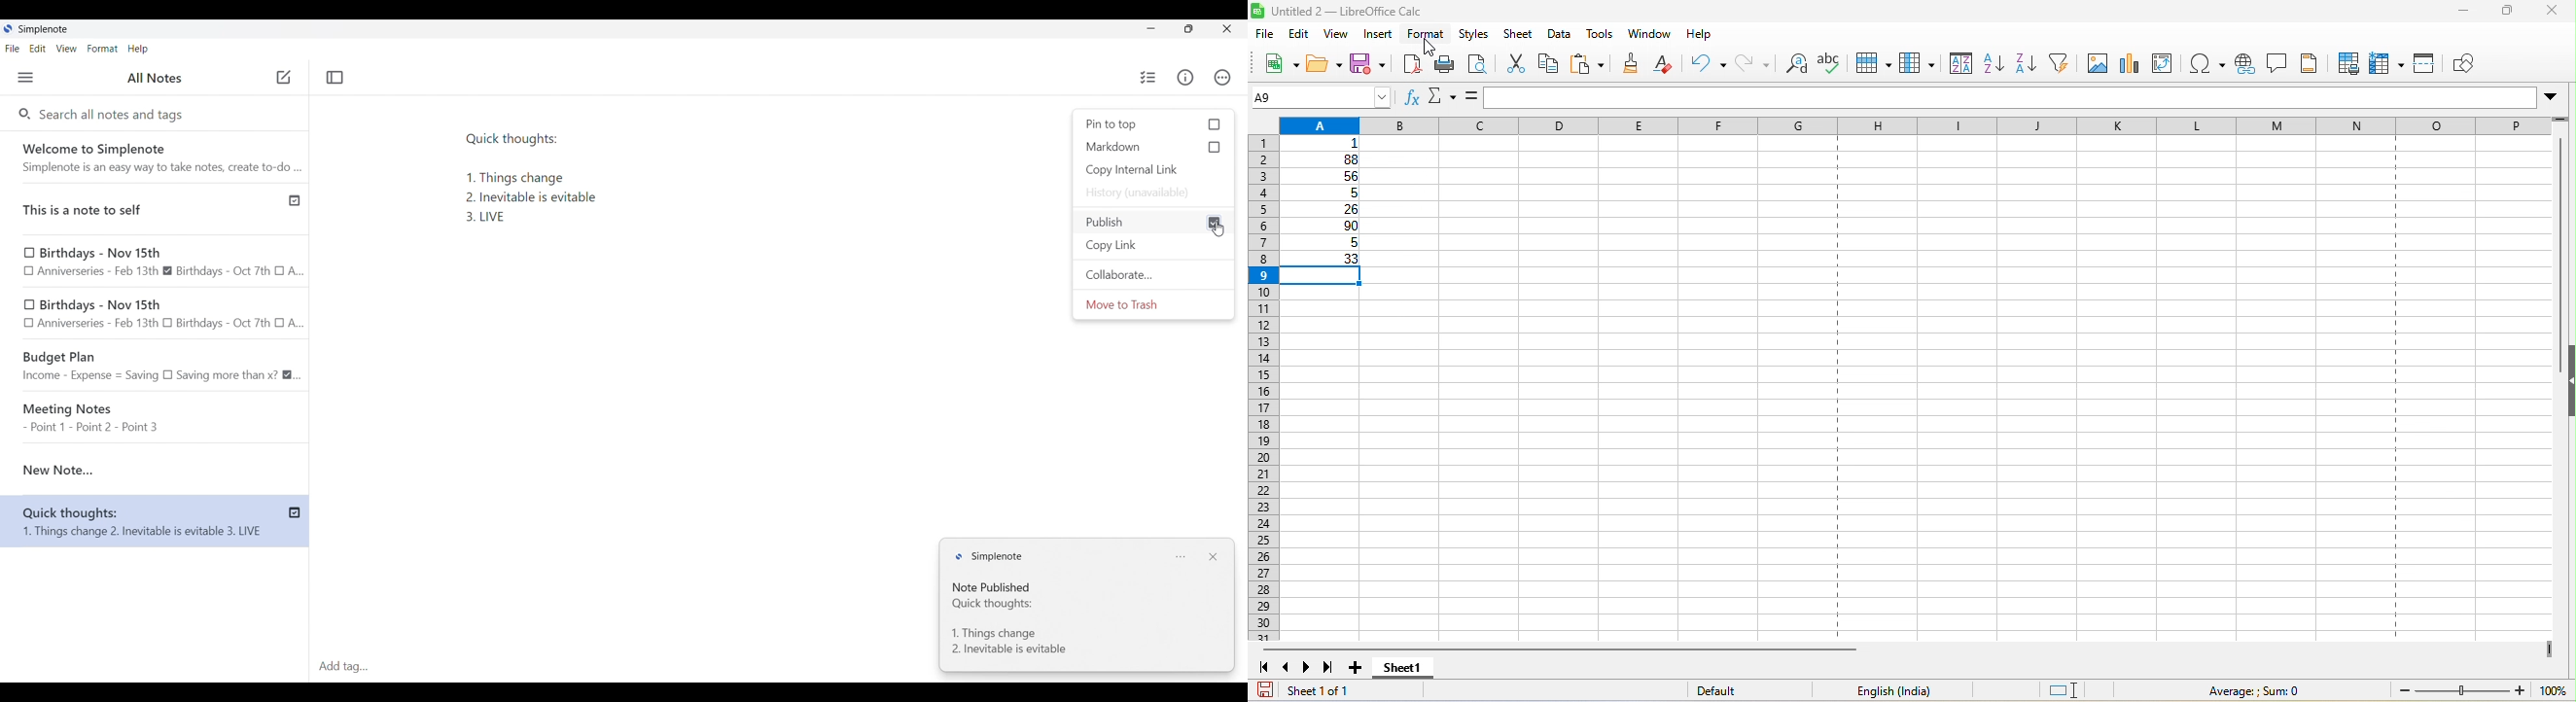 The width and height of the screenshot is (2576, 728). Describe the element at coordinates (1322, 245) in the screenshot. I see `5` at that location.